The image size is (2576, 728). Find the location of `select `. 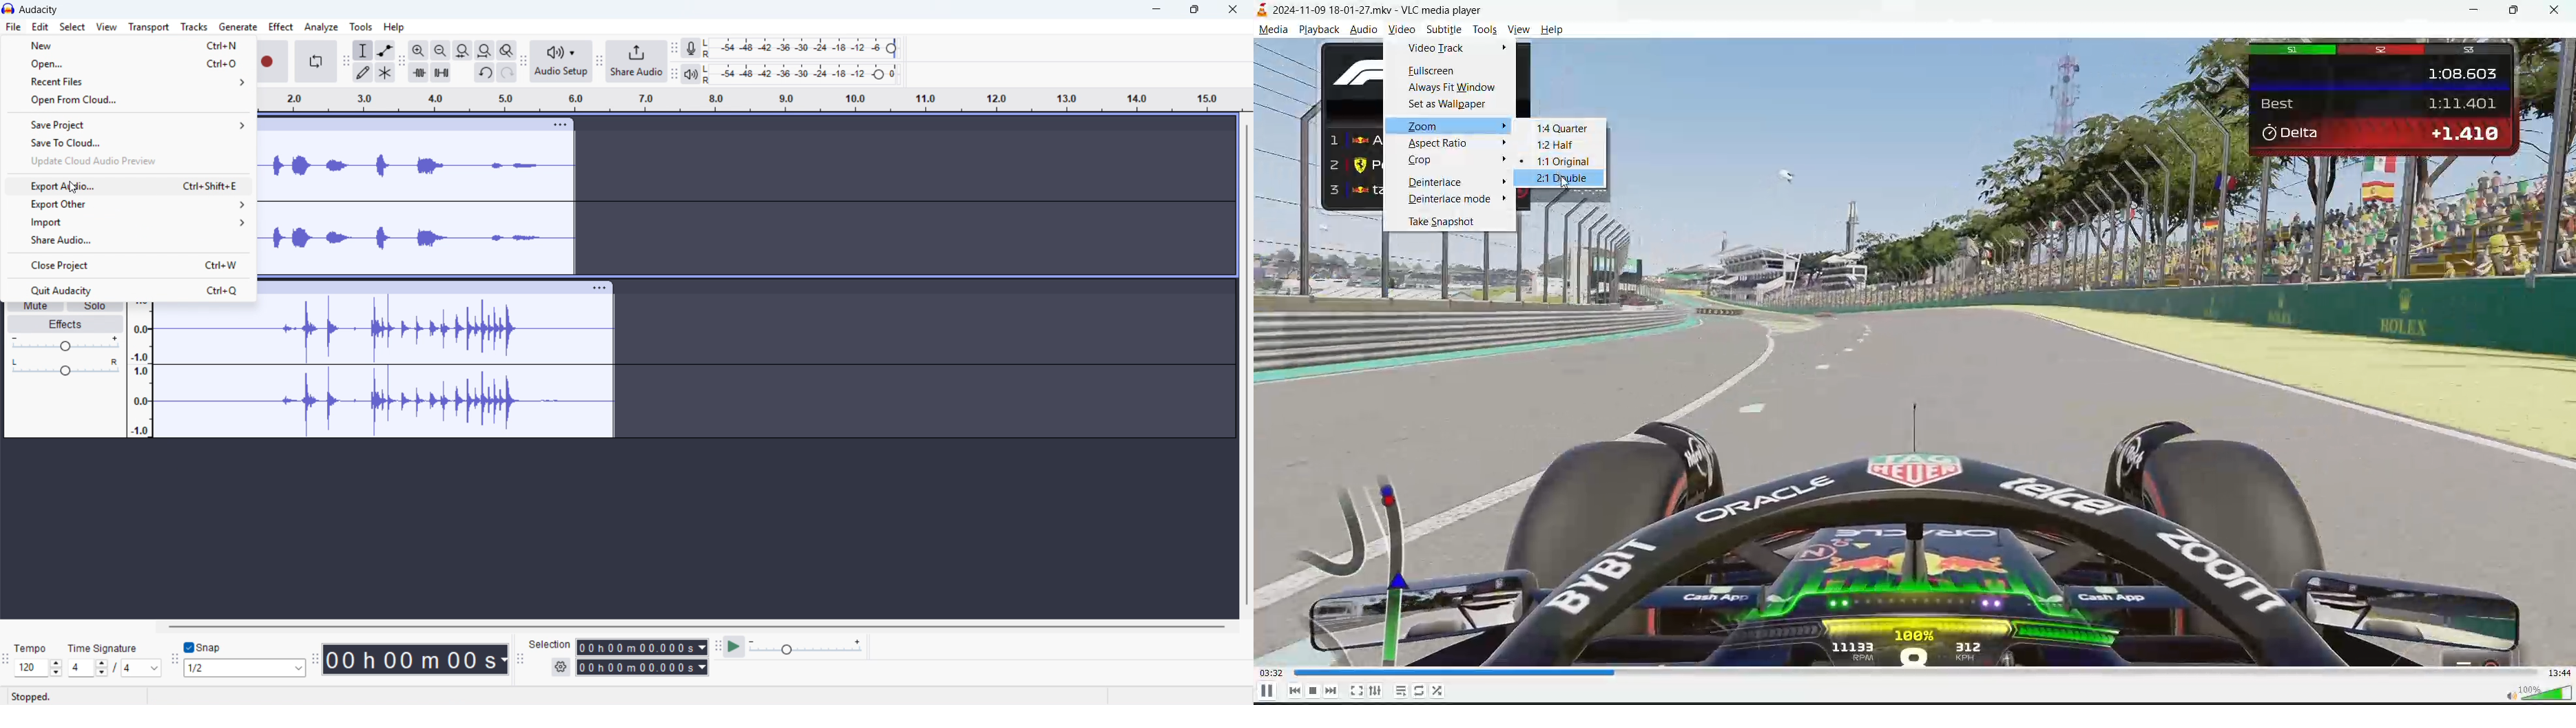

select  is located at coordinates (72, 27).